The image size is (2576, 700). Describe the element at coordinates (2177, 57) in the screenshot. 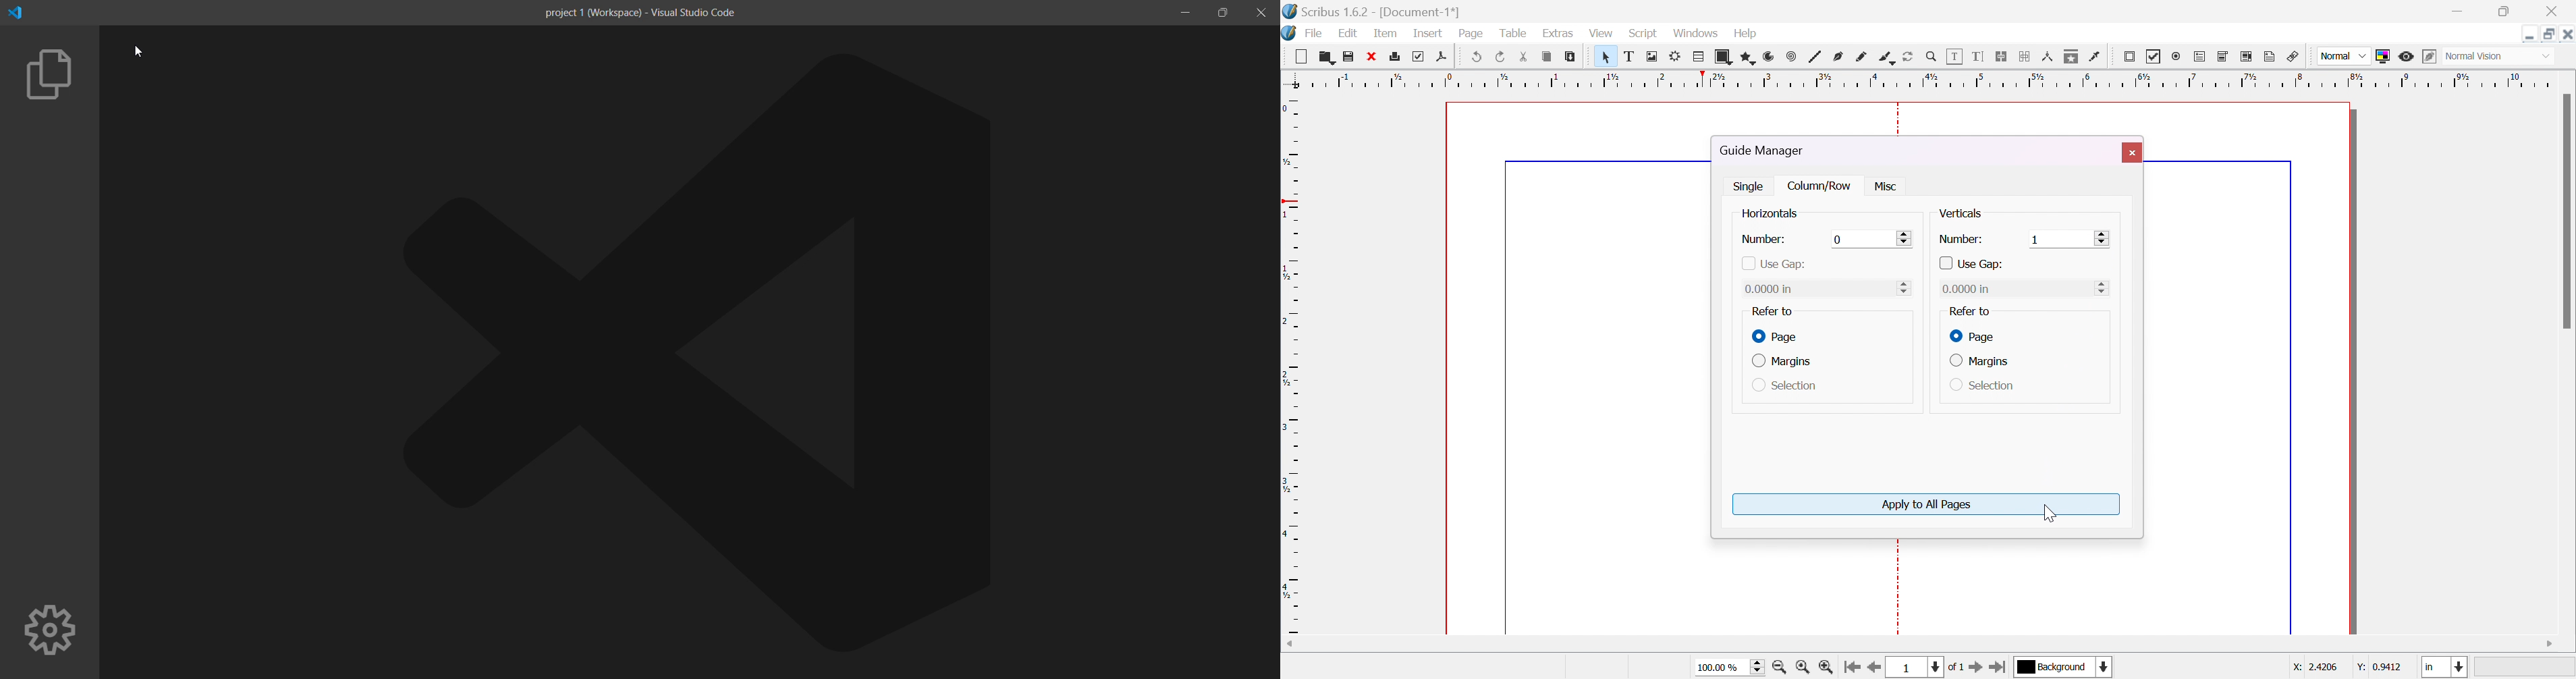

I see `PDF radio button` at that location.